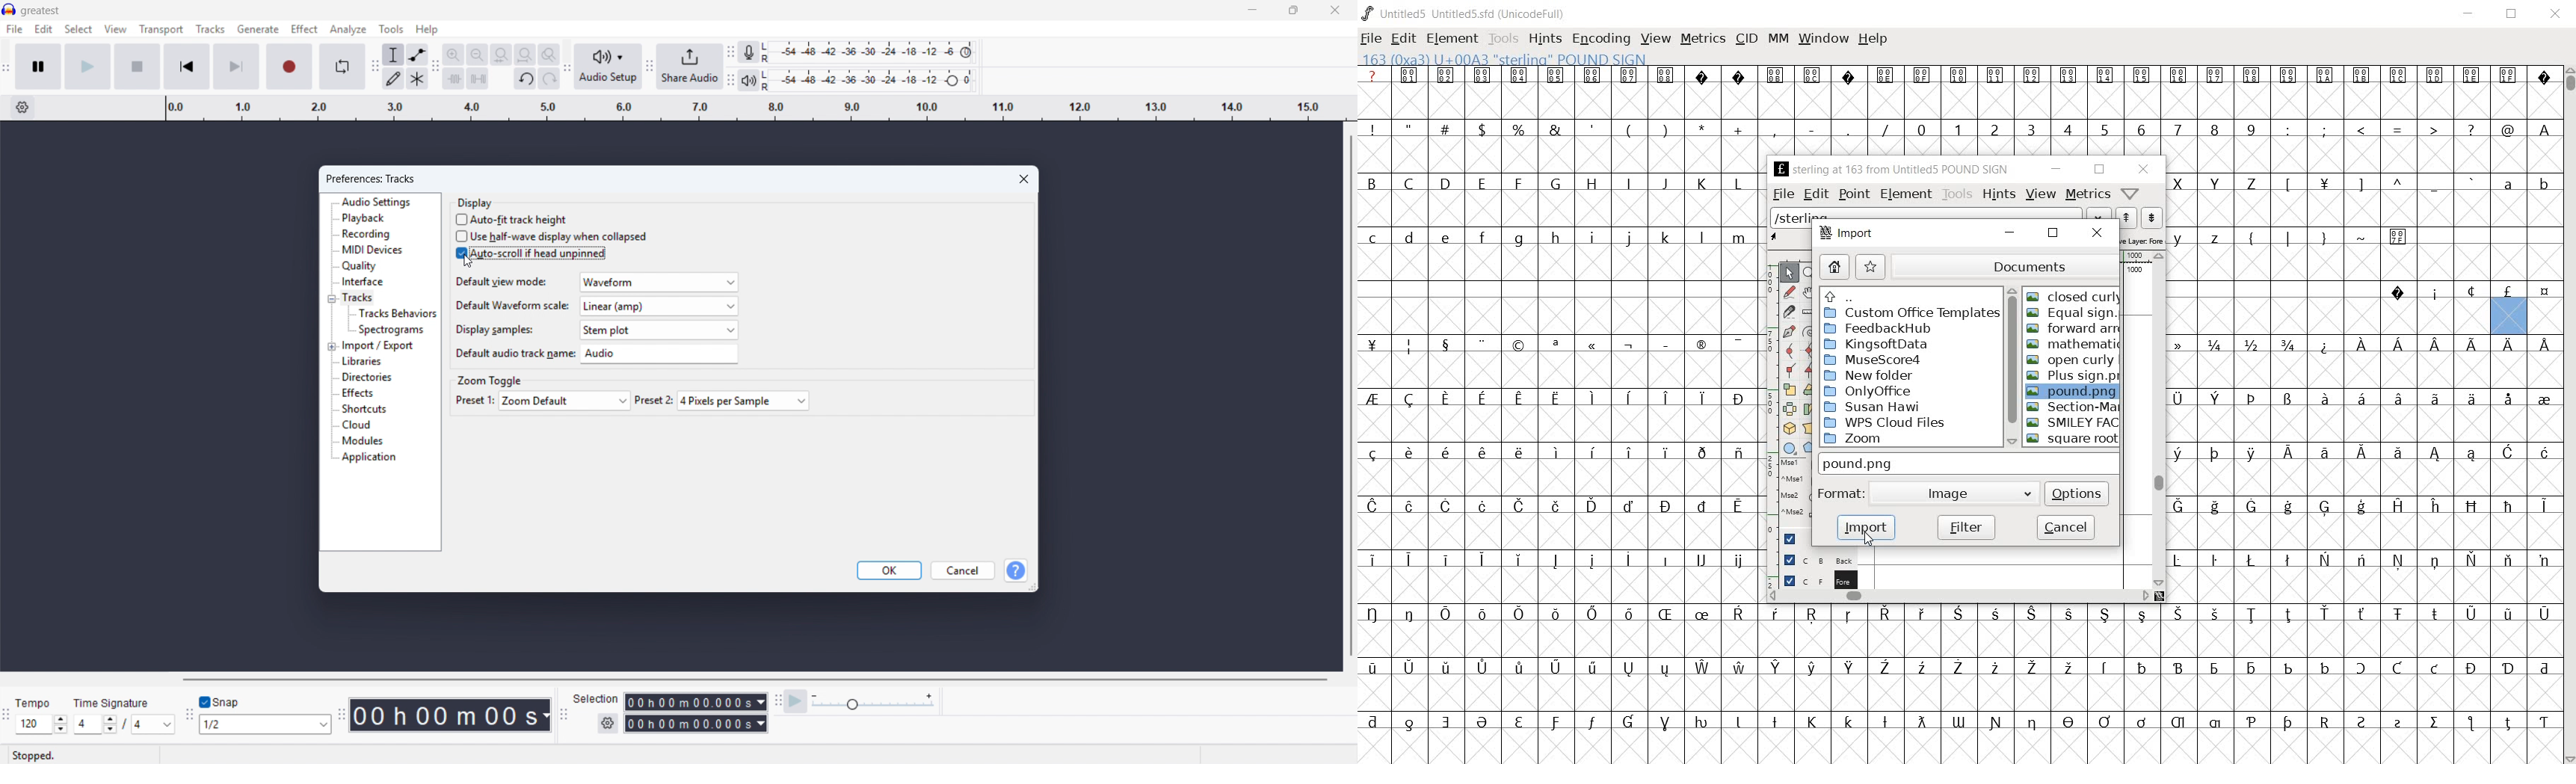  Describe the element at coordinates (2183, 561) in the screenshot. I see `Symbol` at that location.